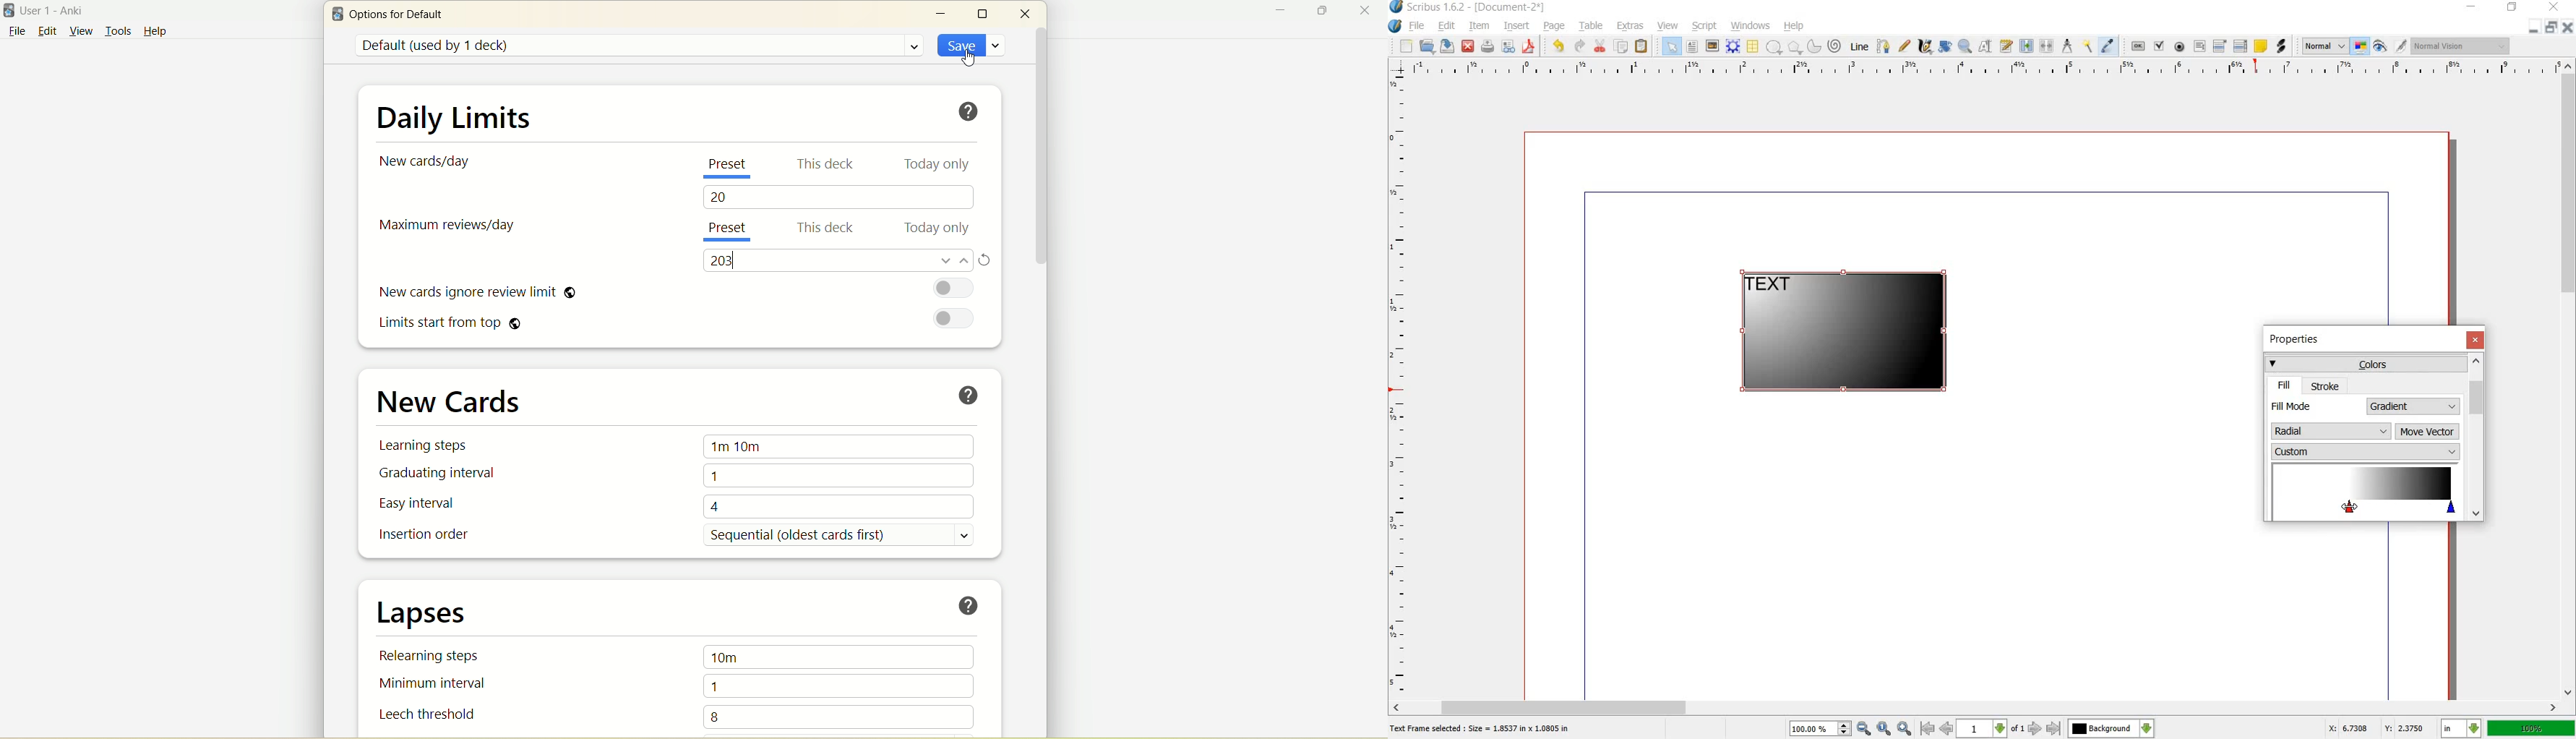 The image size is (2576, 756). What do you see at coordinates (2532, 728) in the screenshot?
I see `100%` at bounding box center [2532, 728].